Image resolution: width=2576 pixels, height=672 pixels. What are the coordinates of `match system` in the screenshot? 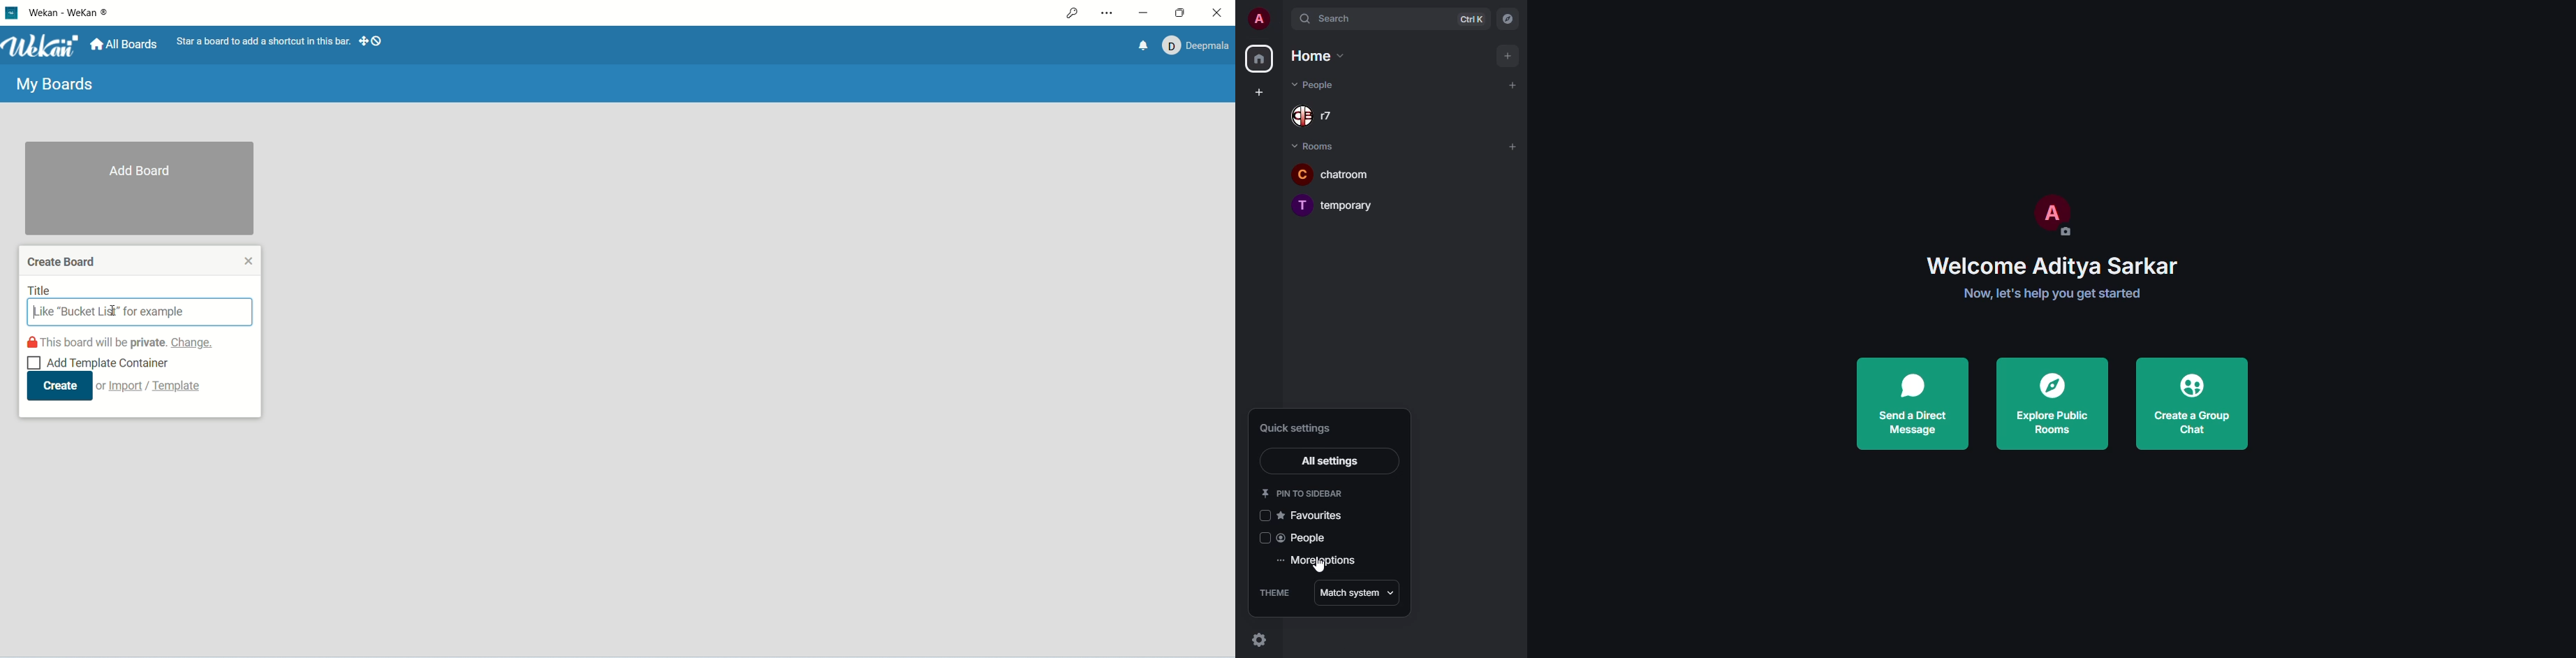 It's located at (1358, 592).